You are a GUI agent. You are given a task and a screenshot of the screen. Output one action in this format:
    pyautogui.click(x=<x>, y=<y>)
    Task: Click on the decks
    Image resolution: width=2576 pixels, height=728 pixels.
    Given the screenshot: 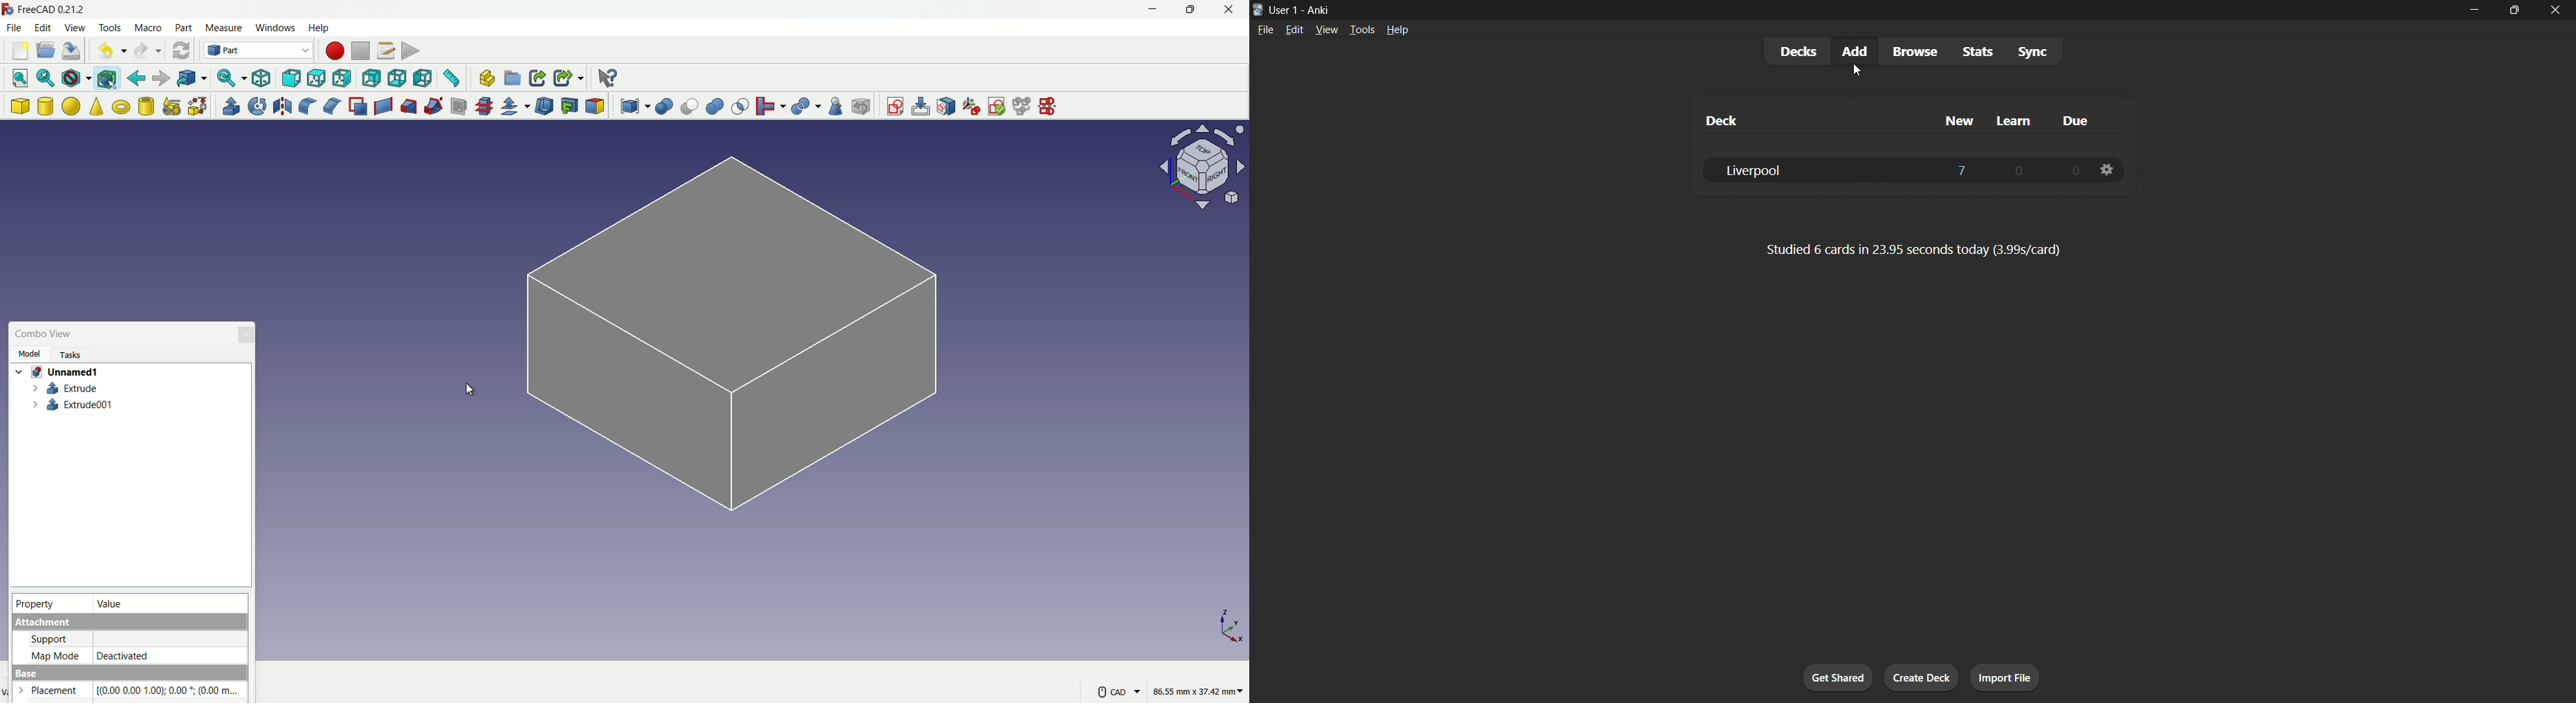 What is the action you would take?
    pyautogui.click(x=1792, y=54)
    